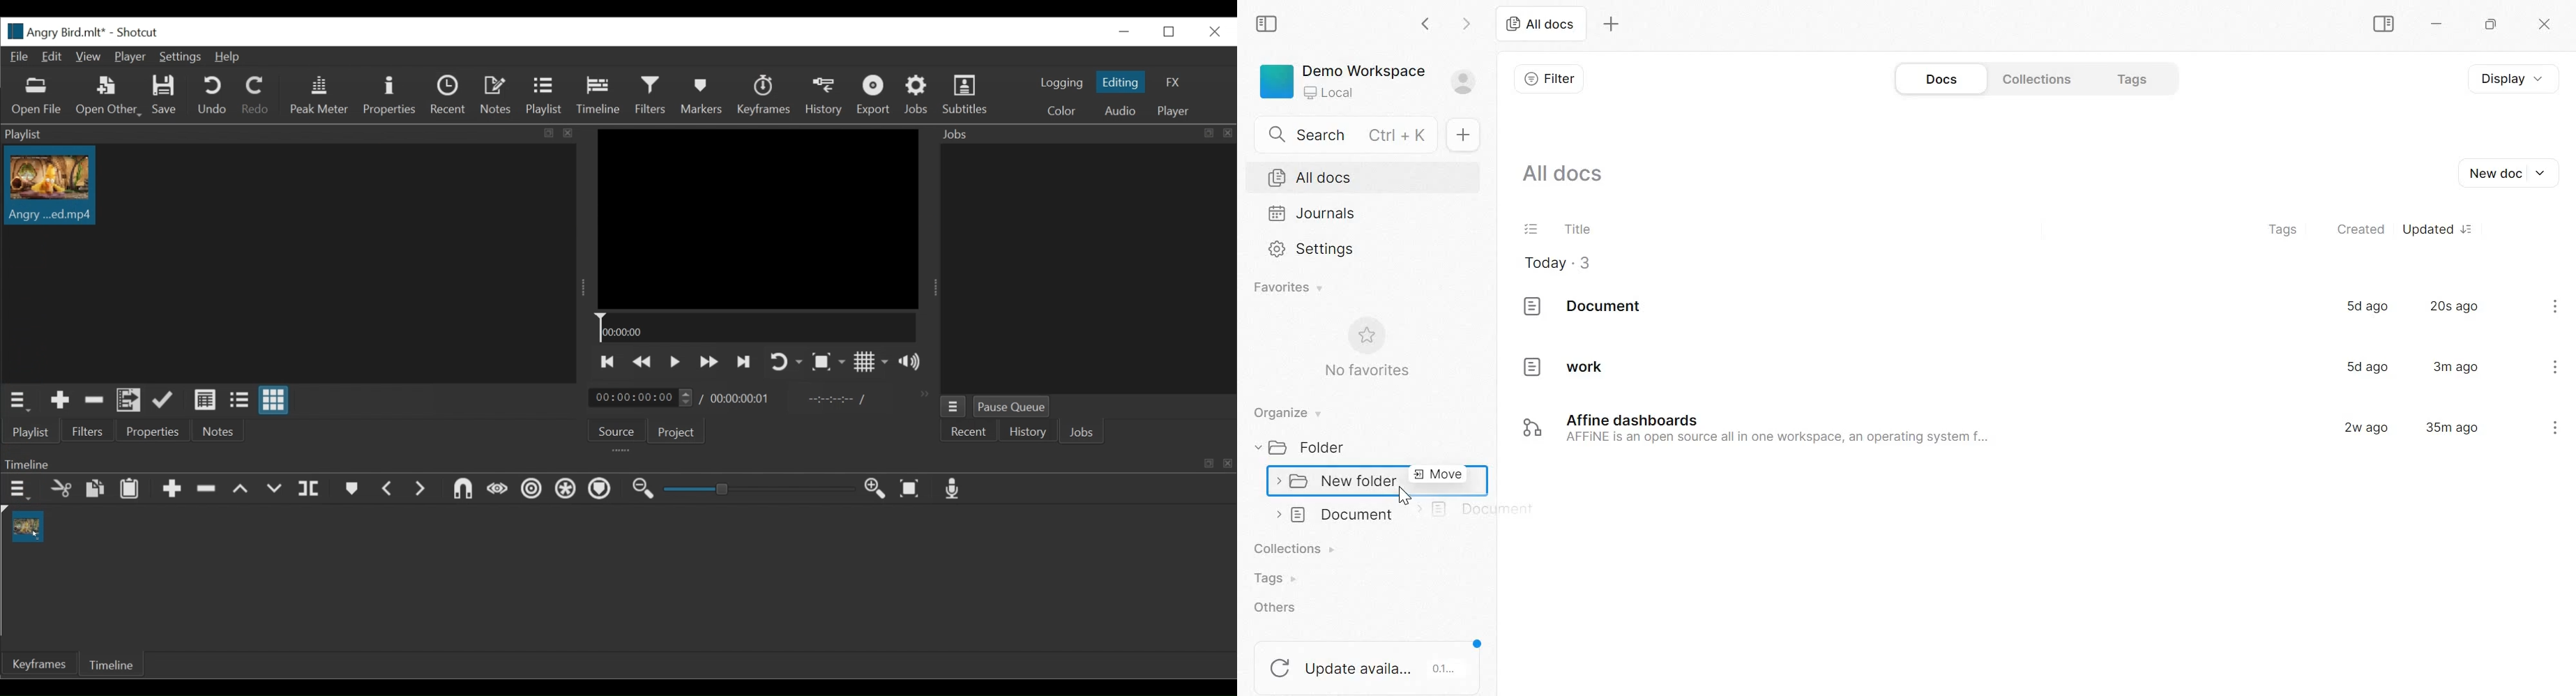 The width and height of the screenshot is (2576, 700). What do you see at coordinates (1774, 429) in the screenshot?
I see `Affine dashboards` at bounding box center [1774, 429].